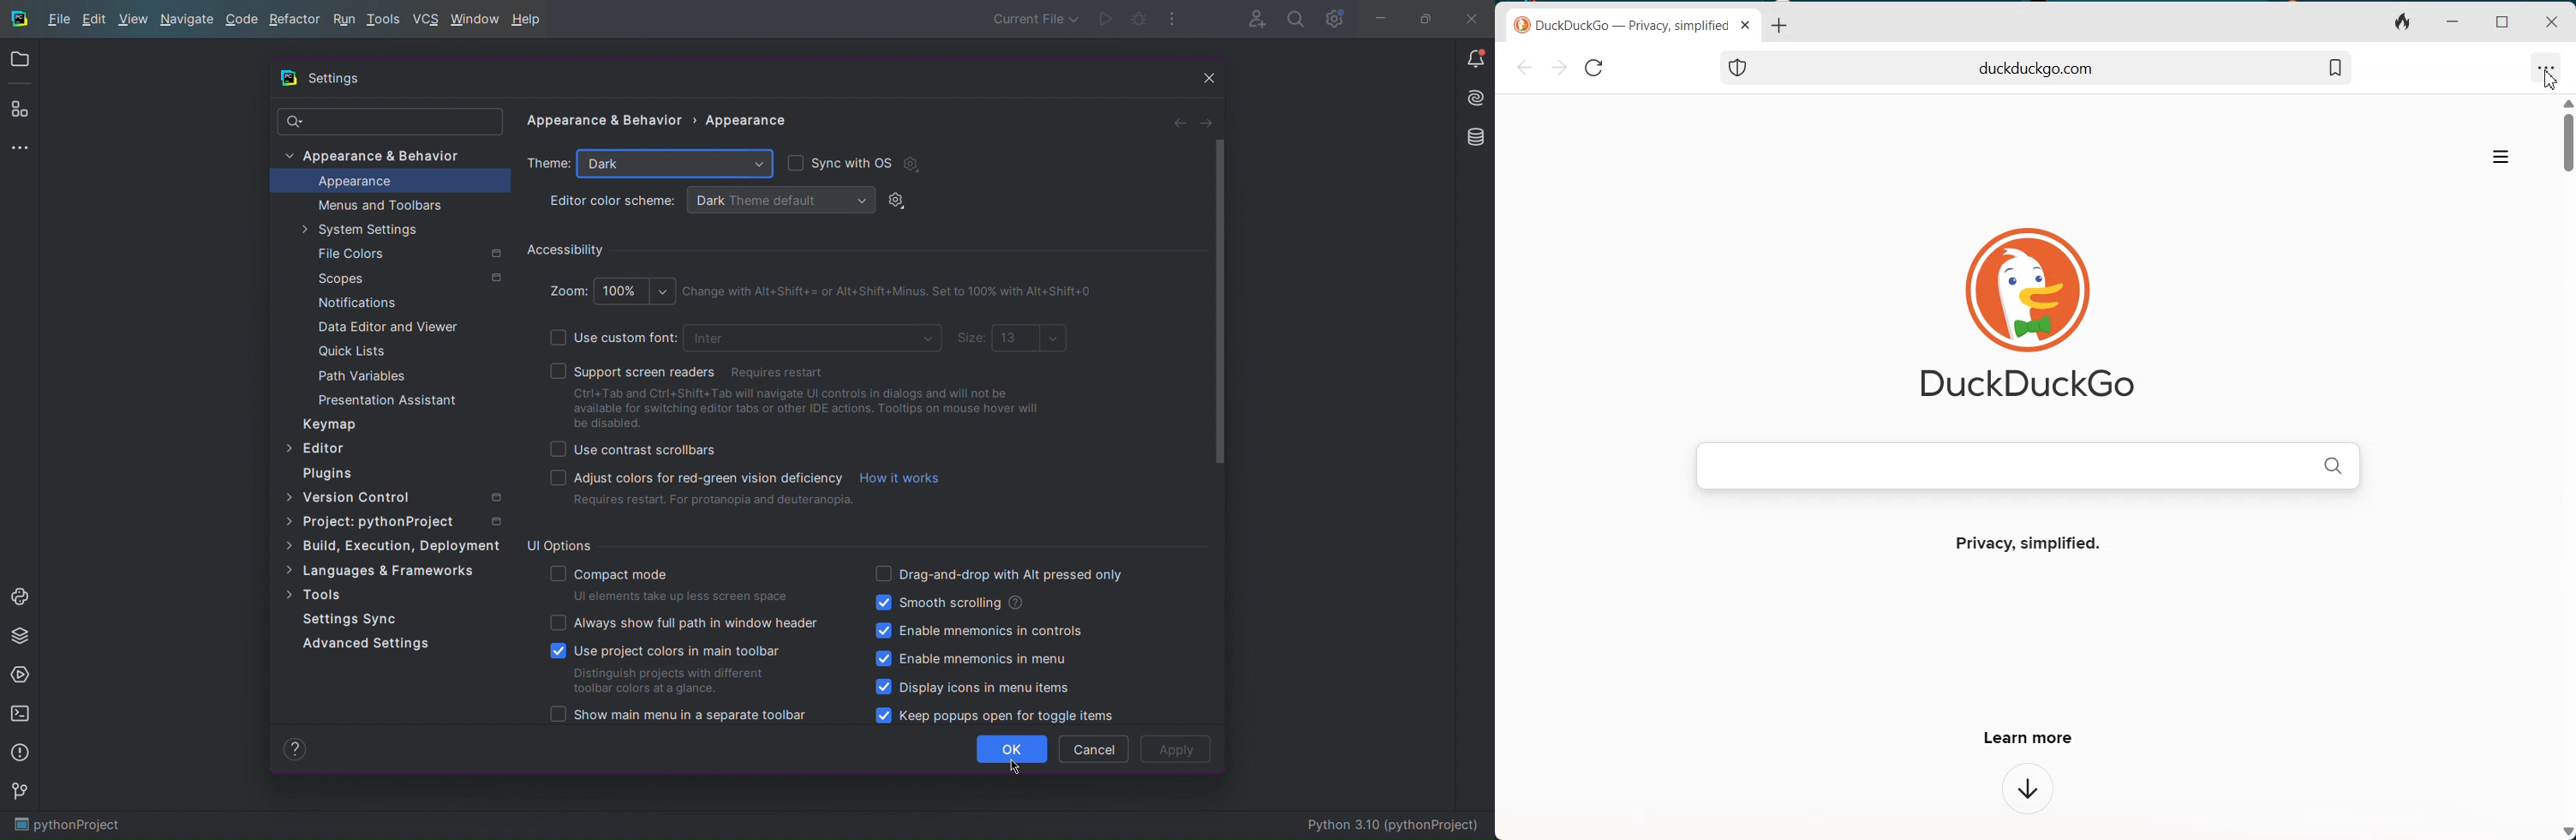  Describe the element at coordinates (901, 201) in the screenshot. I see `light settings` at that location.